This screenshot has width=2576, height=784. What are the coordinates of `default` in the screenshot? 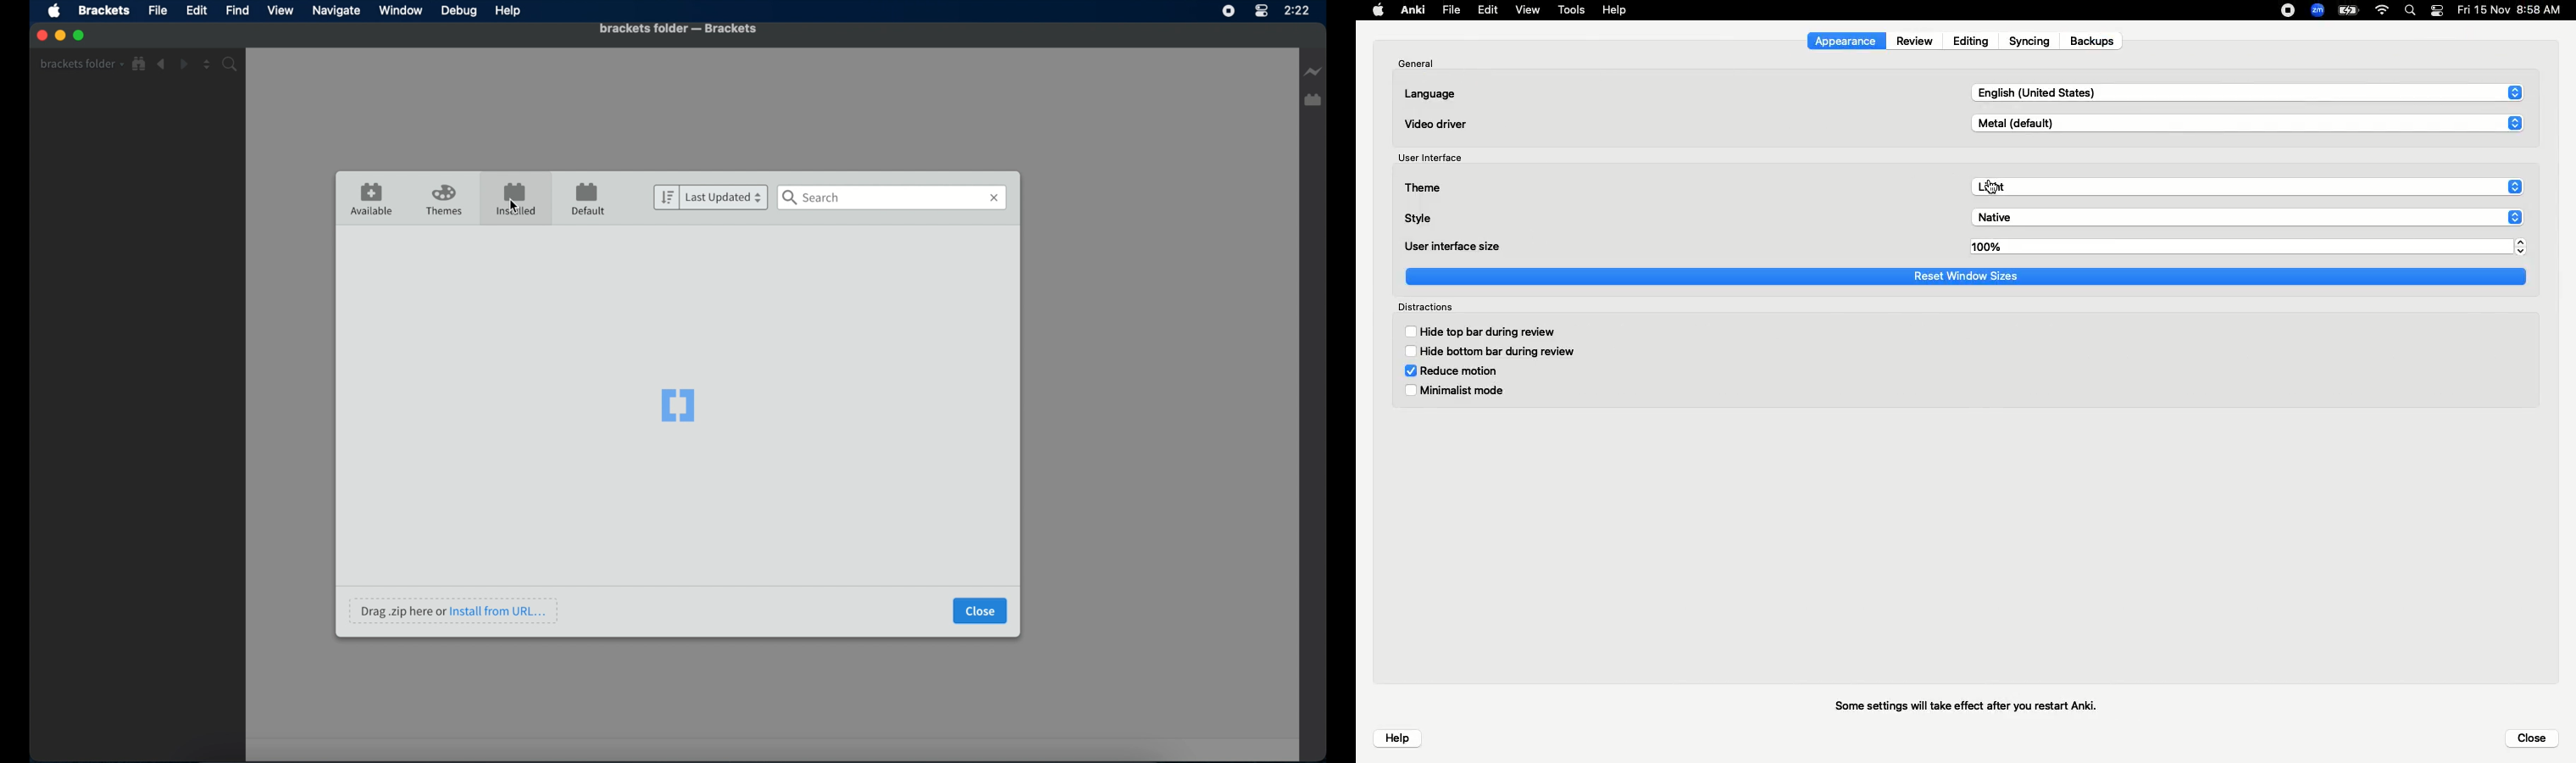 It's located at (588, 200).